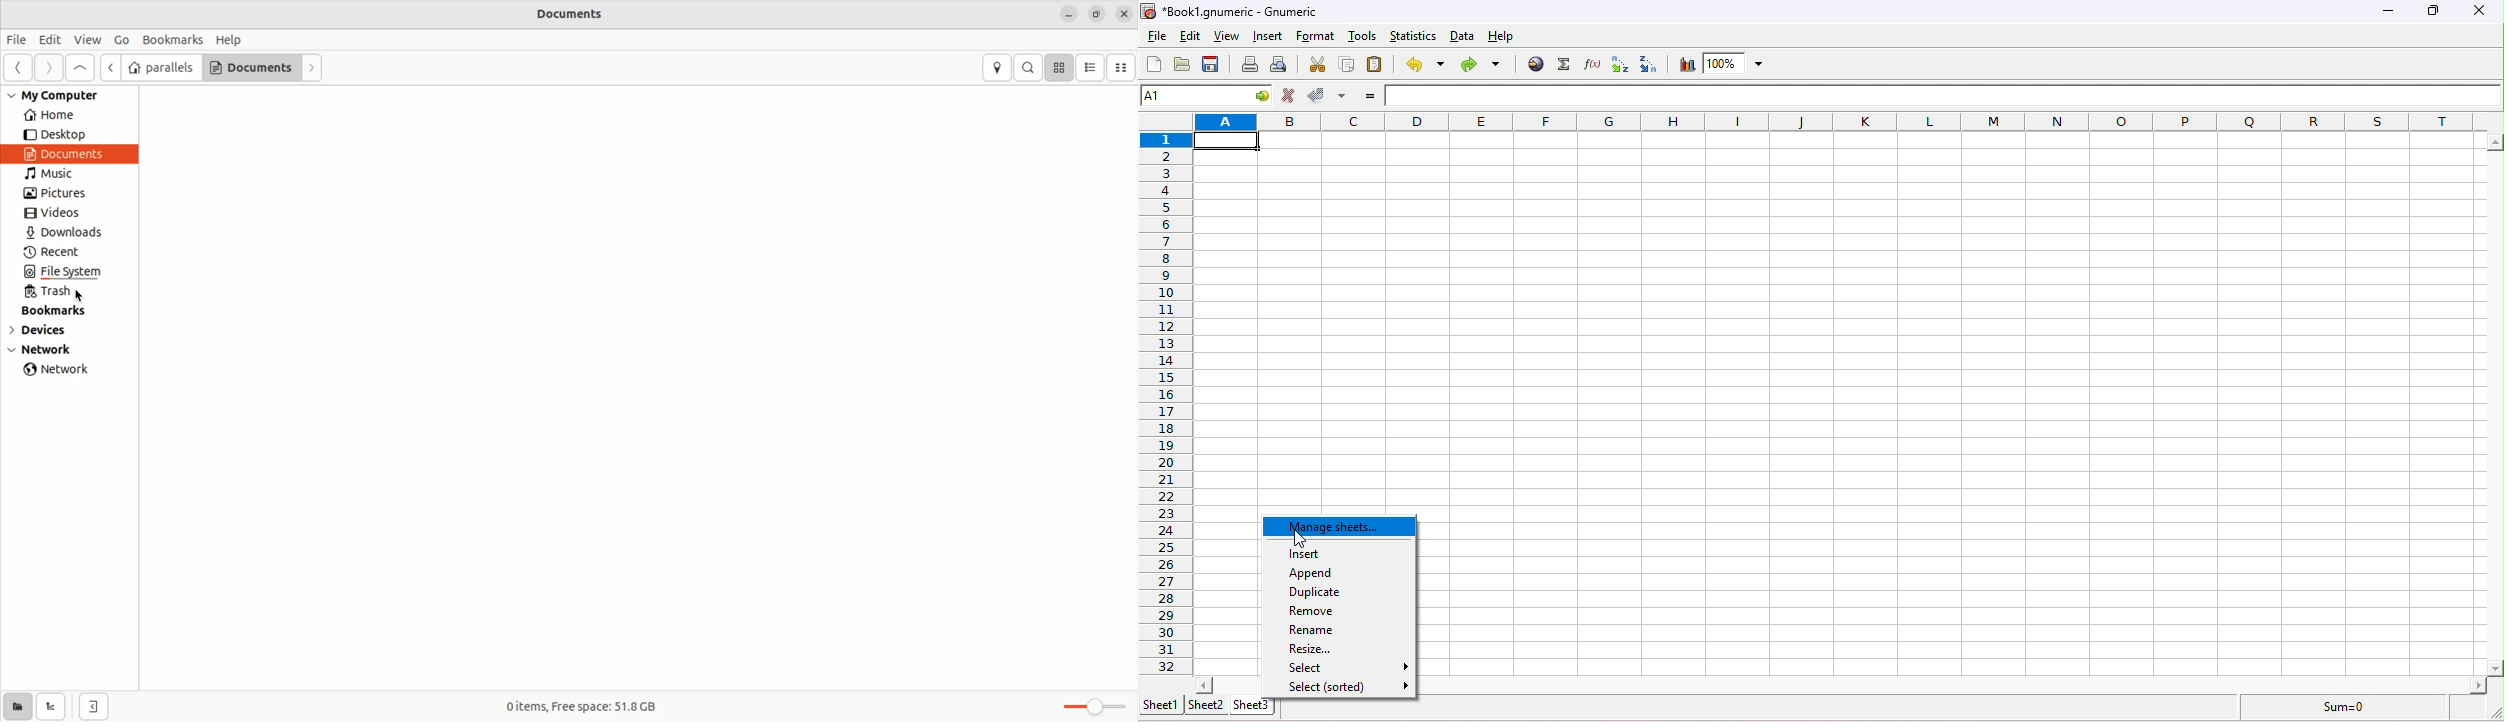  Describe the element at coordinates (1193, 95) in the screenshot. I see `cell name A1` at that location.